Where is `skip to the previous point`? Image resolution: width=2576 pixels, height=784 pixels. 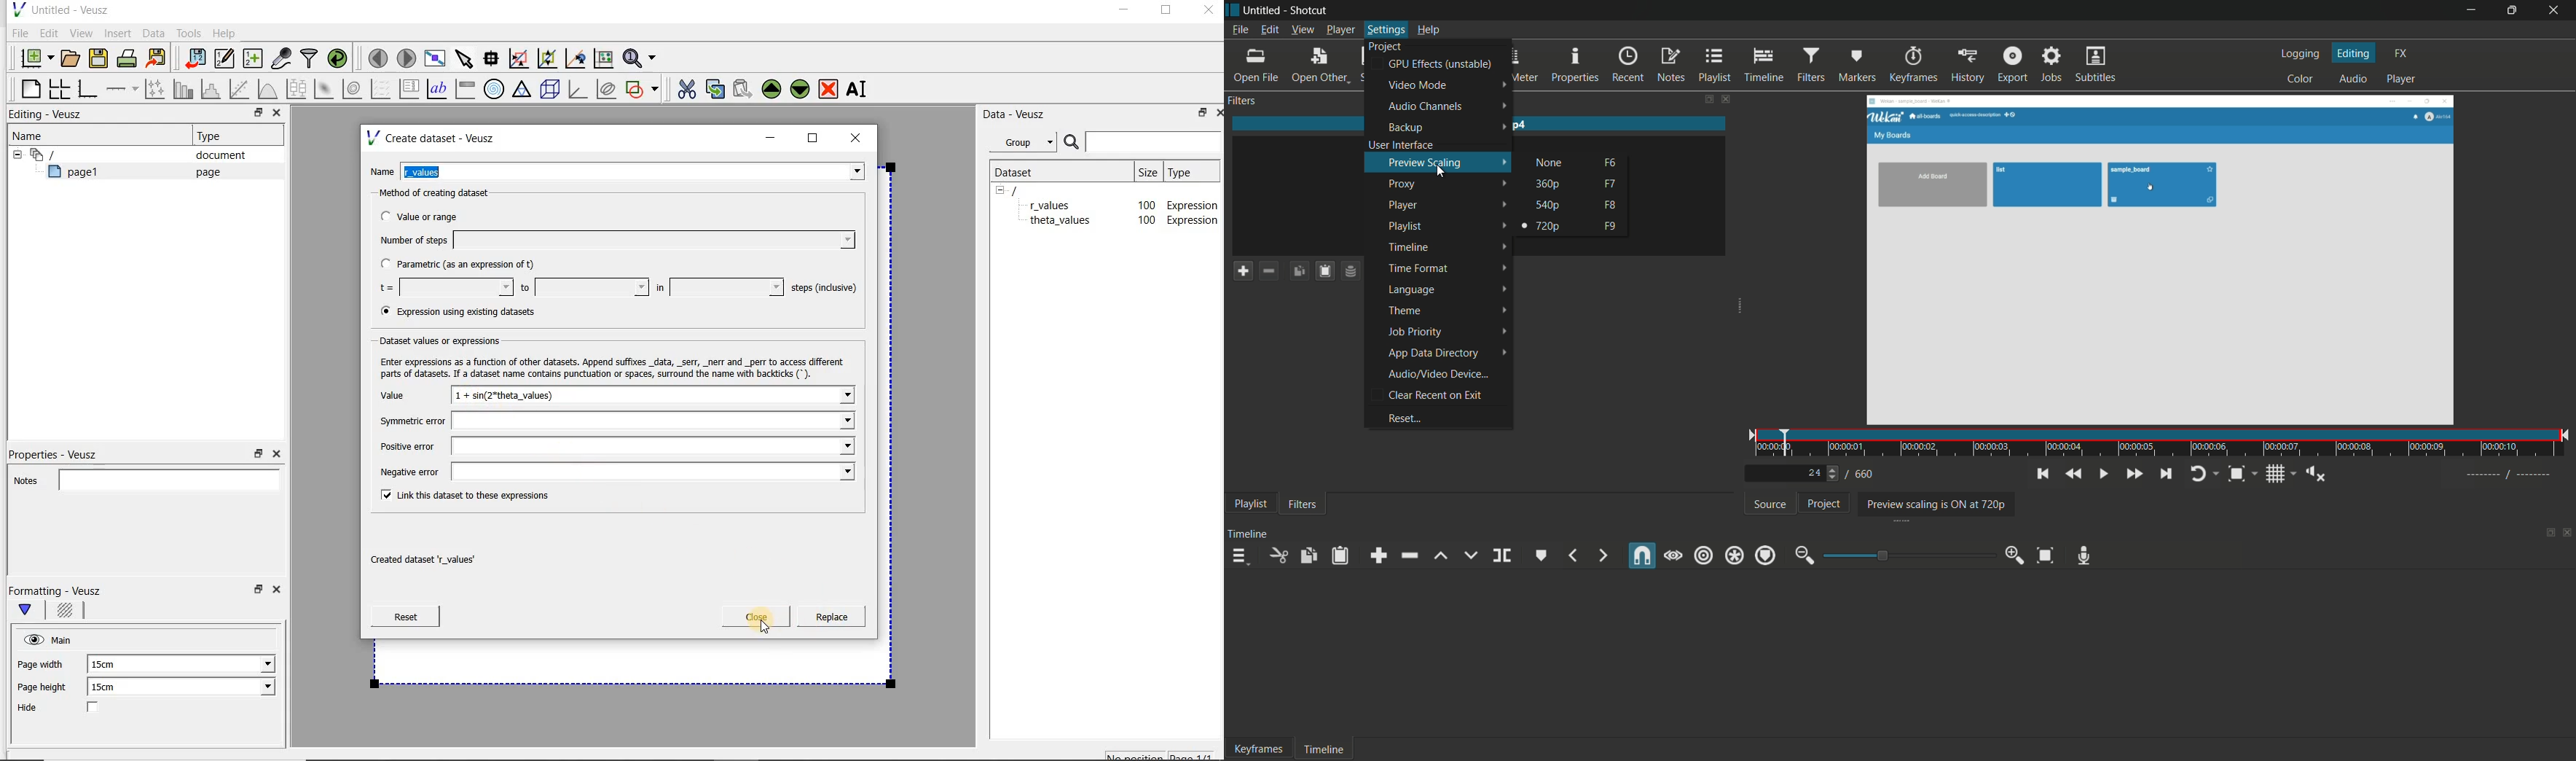
skip to the previous point is located at coordinates (2043, 474).